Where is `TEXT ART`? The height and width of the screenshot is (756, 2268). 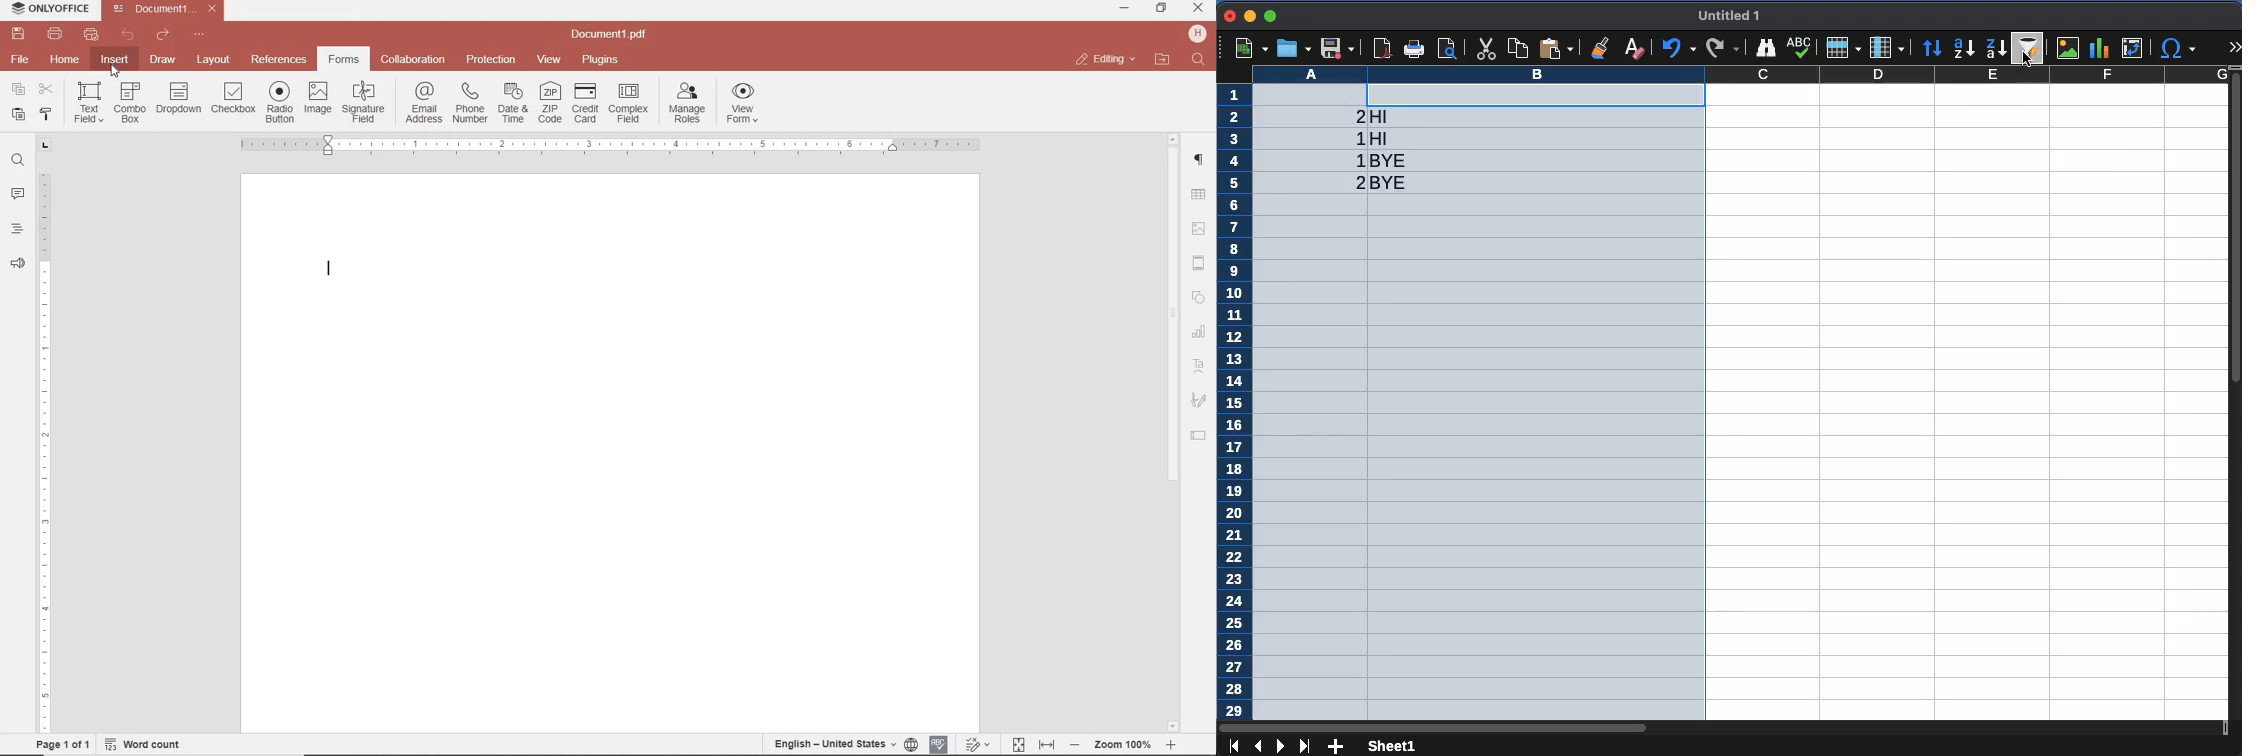
TEXT ART is located at coordinates (1200, 368).